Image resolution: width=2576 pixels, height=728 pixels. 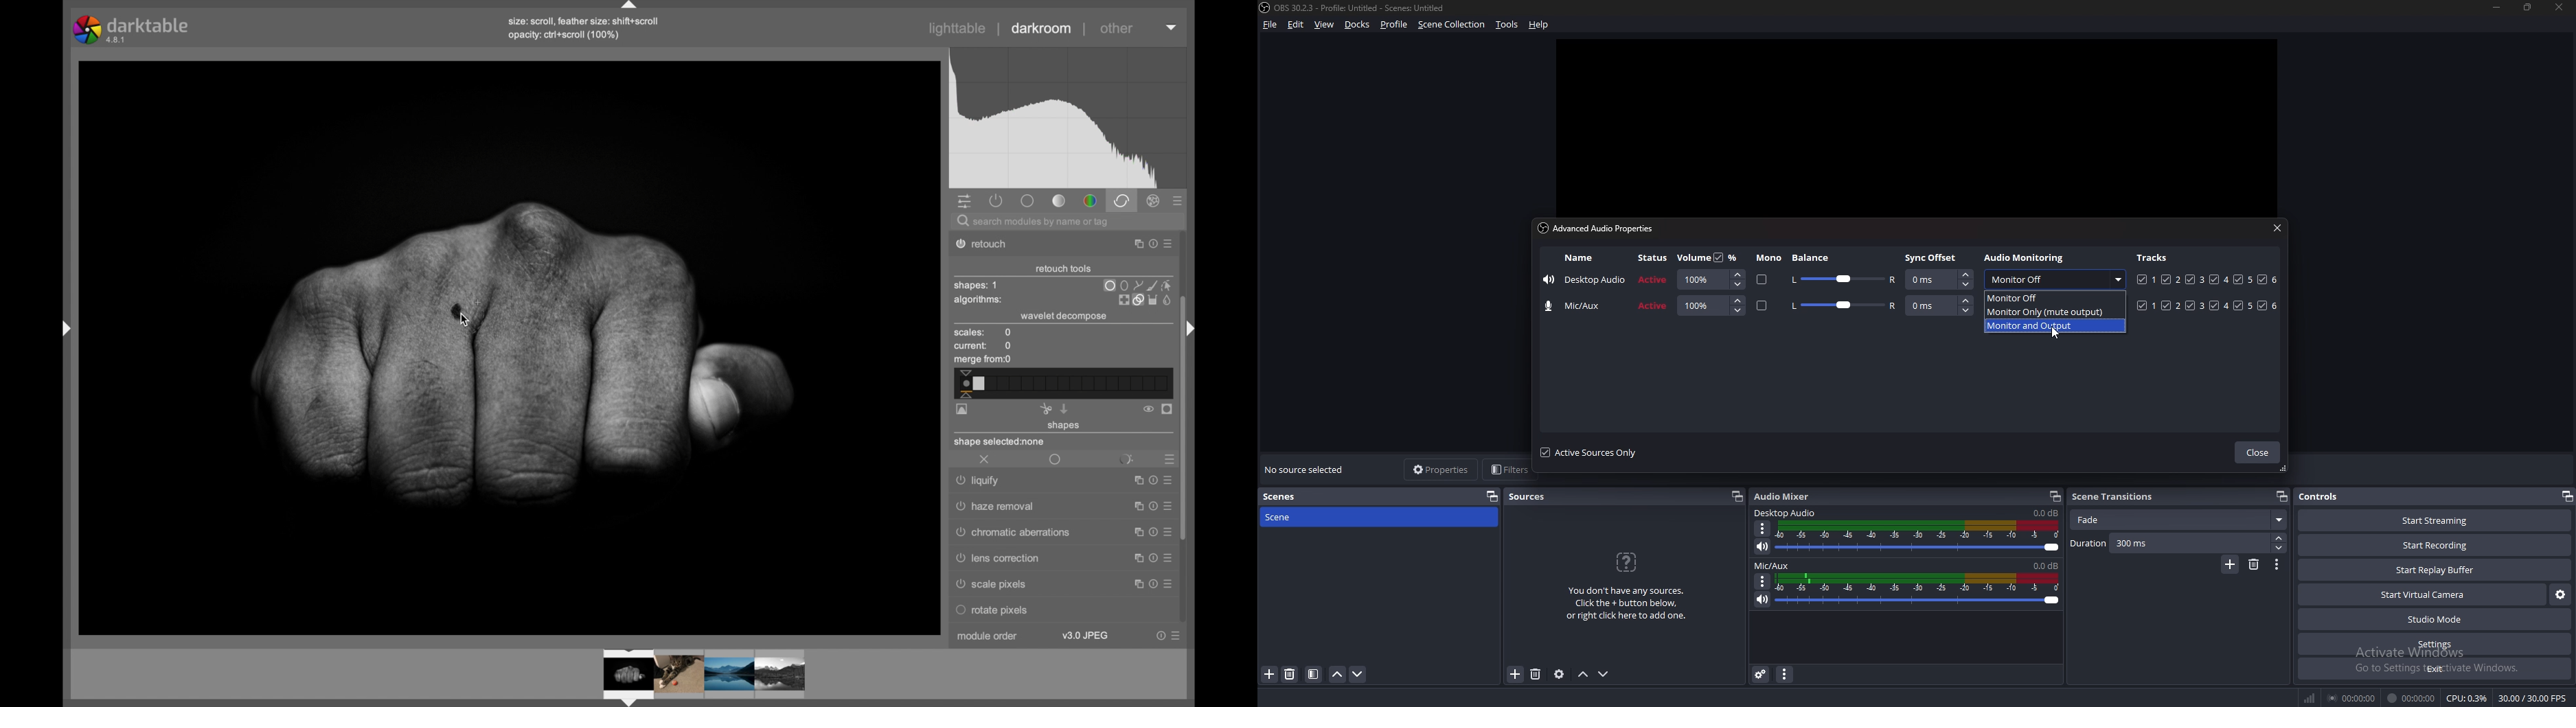 What do you see at coordinates (1762, 279) in the screenshot?
I see `mono` at bounding box center [1762, 279].